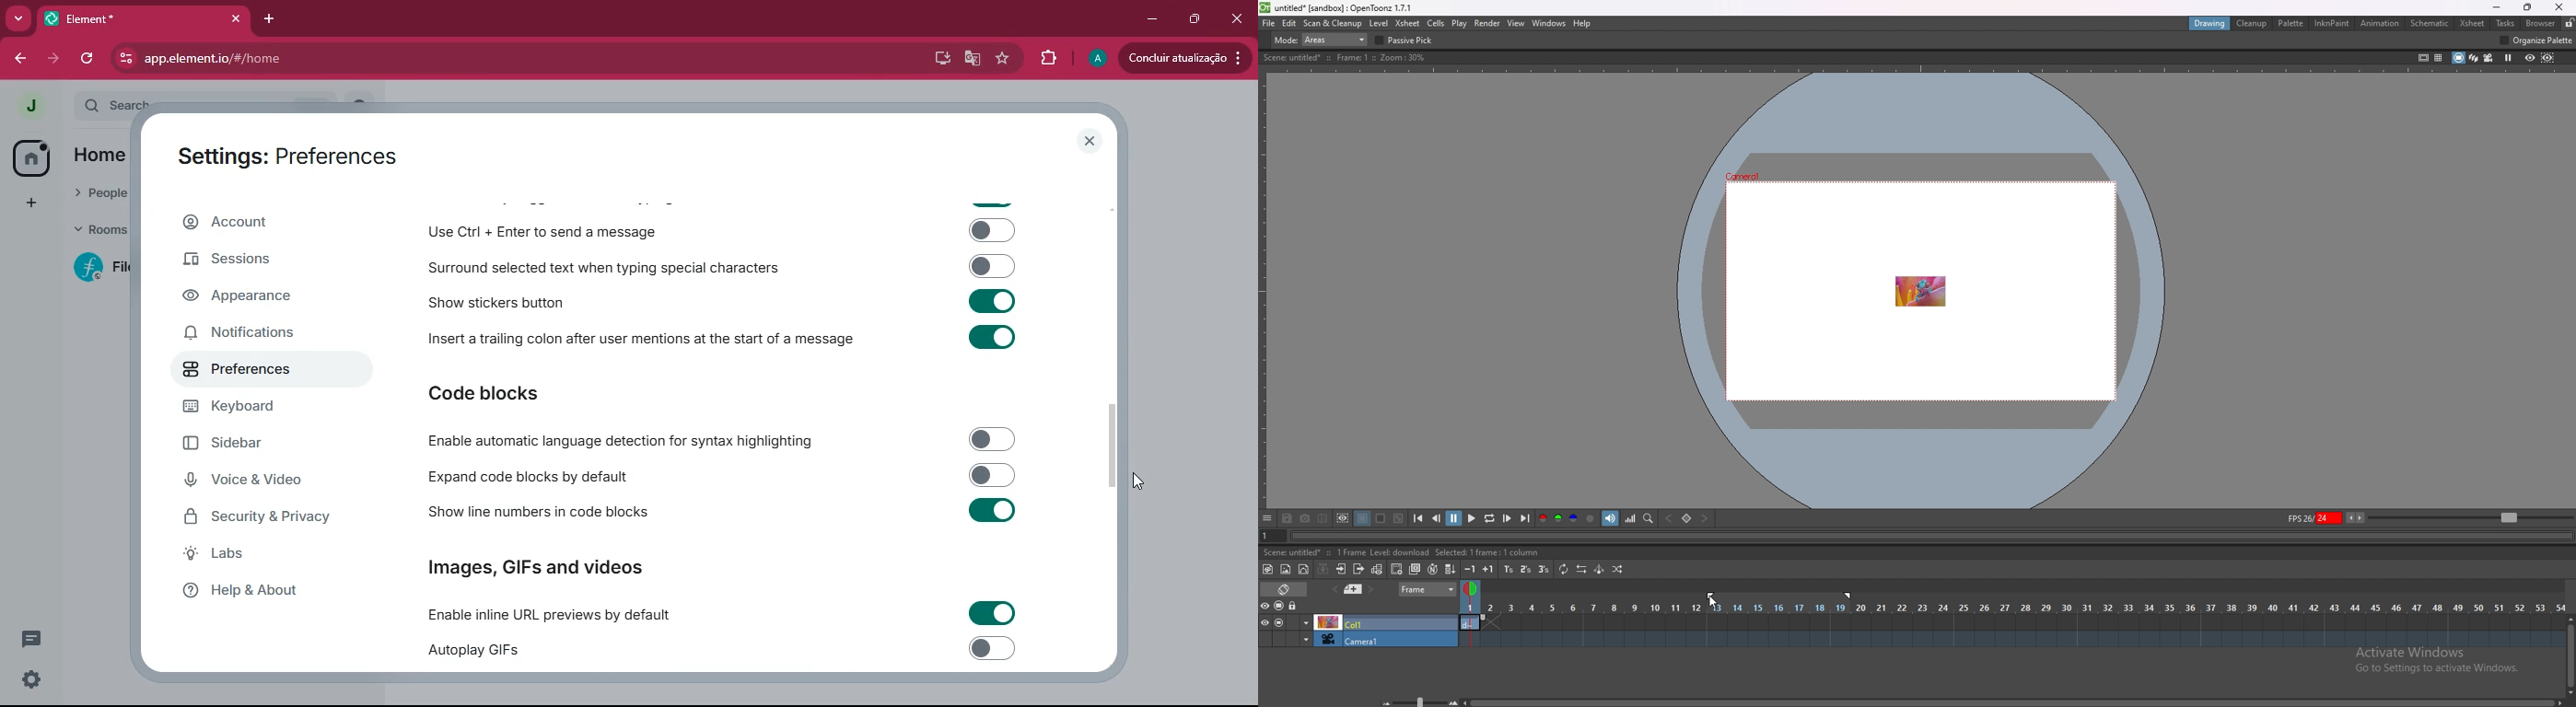 The height and width of the screenshot is (728, 2576). I want to click on close, so click(1091, 142).